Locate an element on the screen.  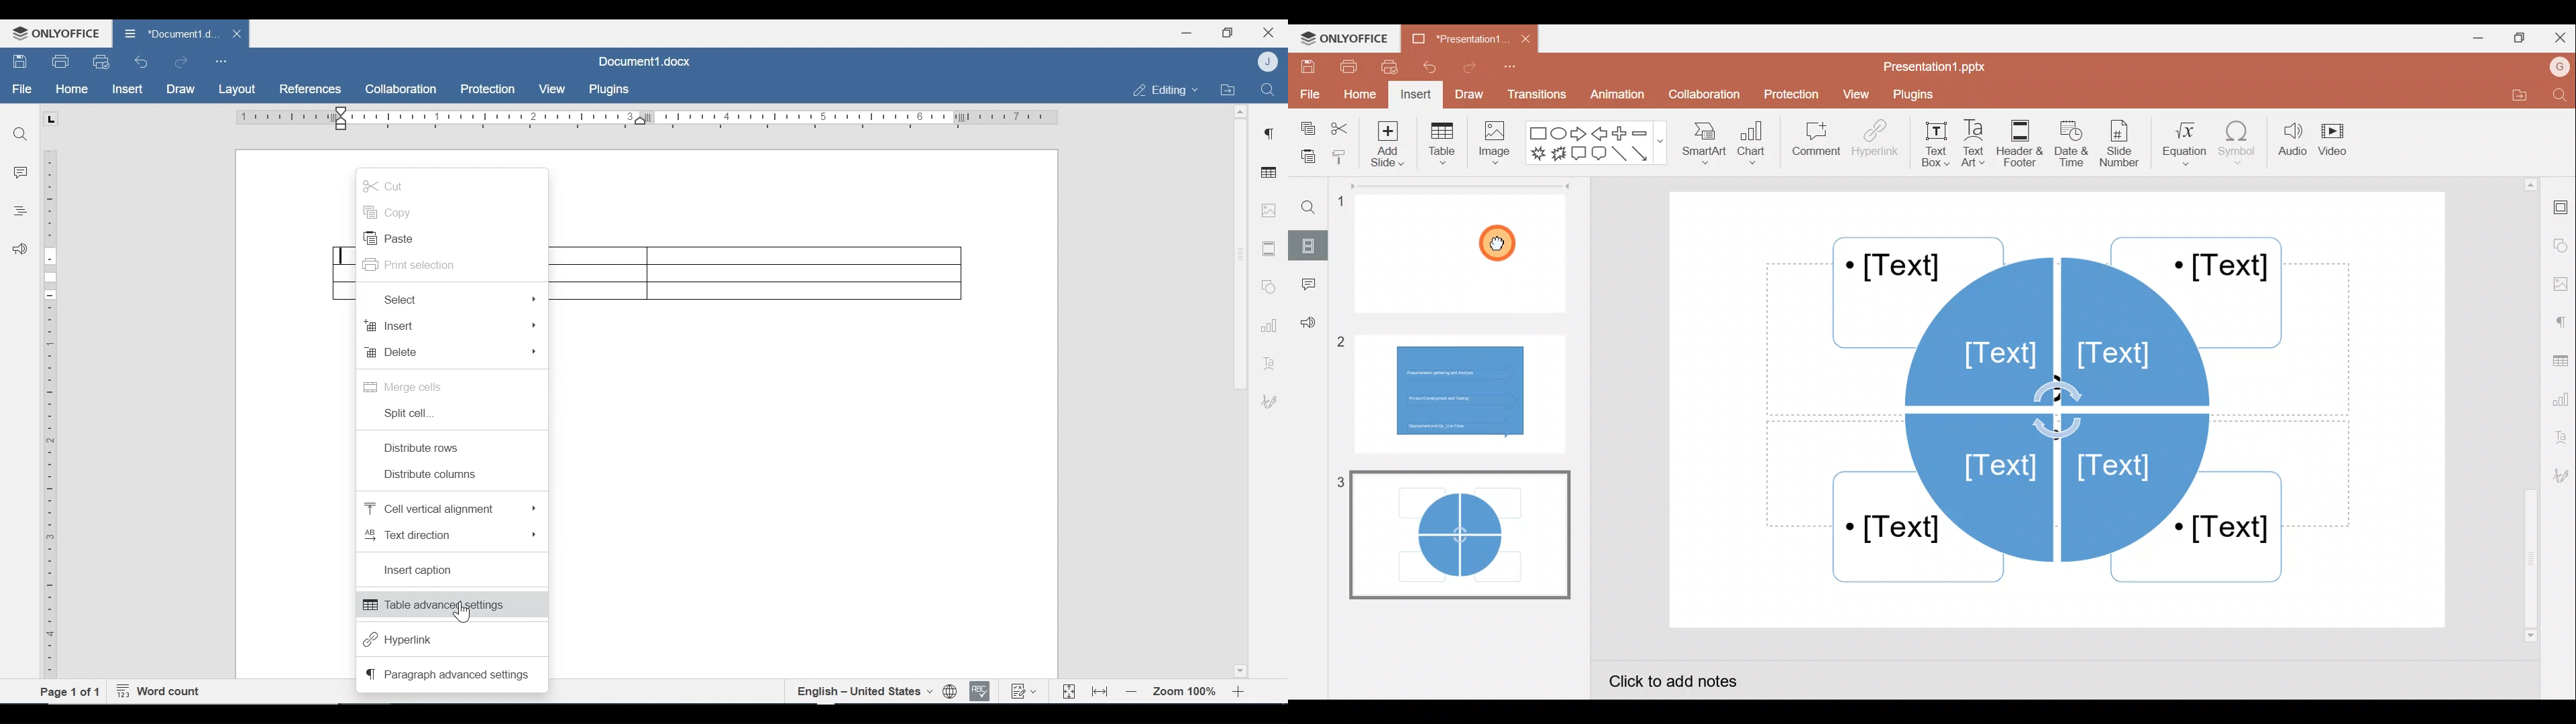
Shapes is located at coordinates (1267, 285).